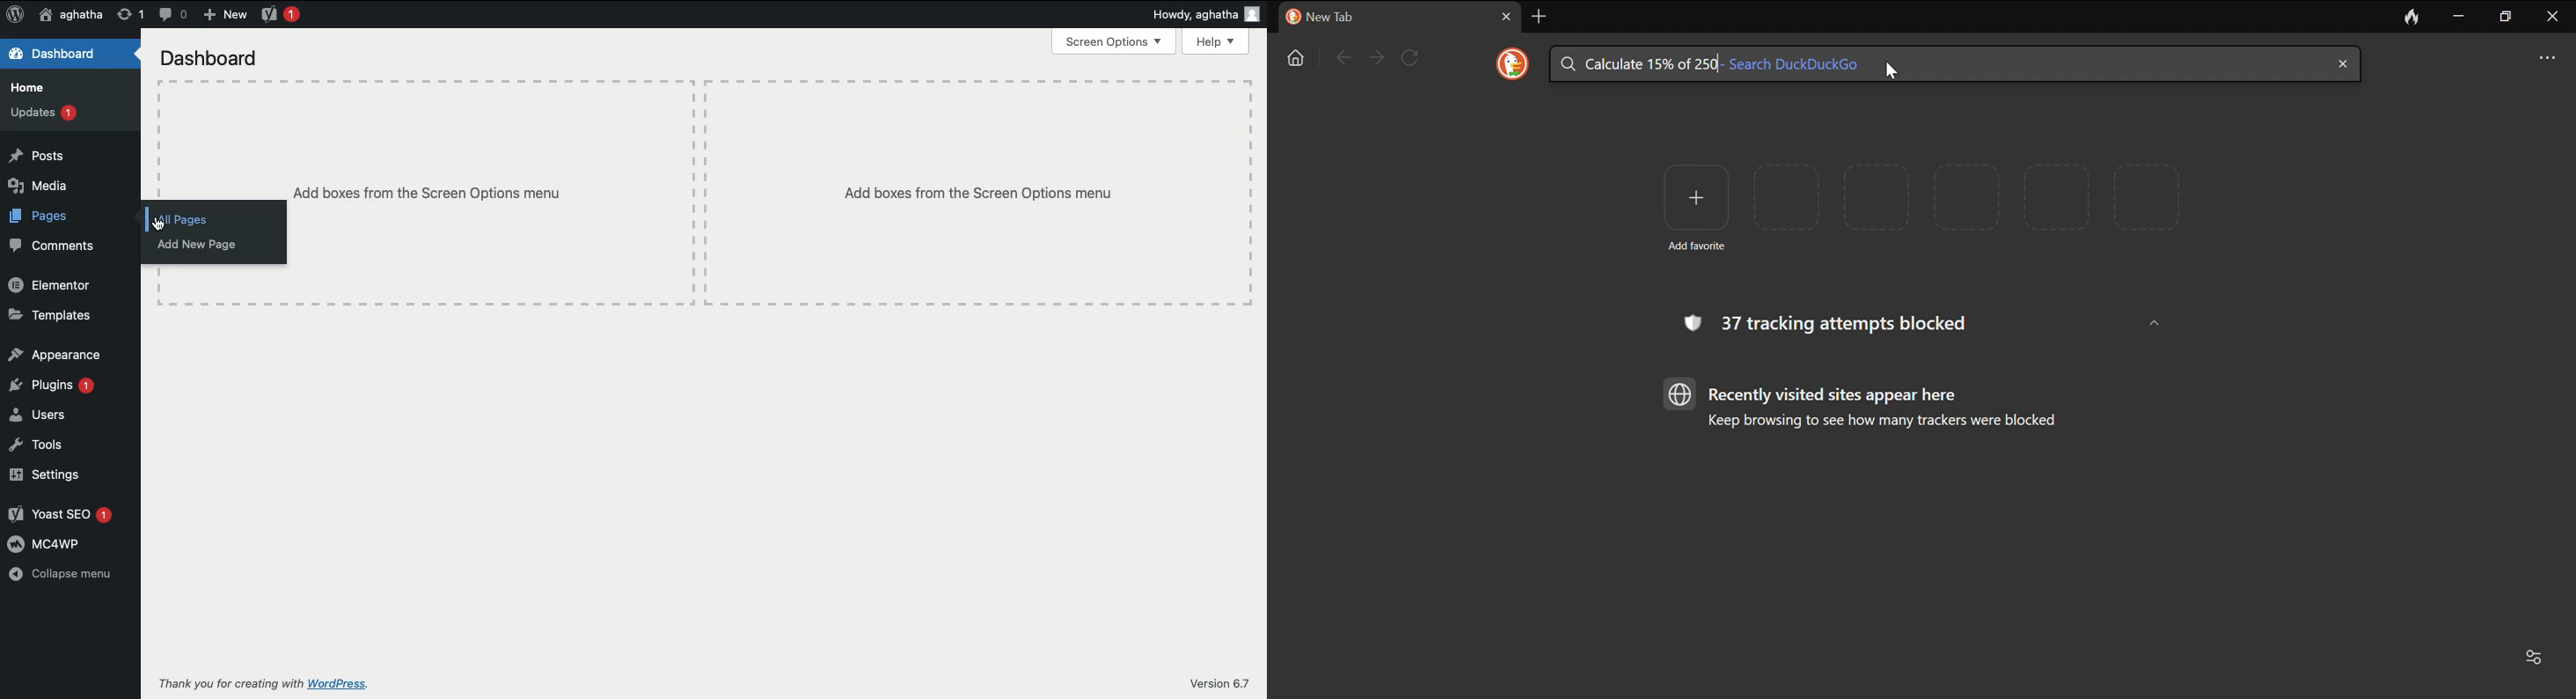 The width and height of the screenshot is (2576, 700). What do you see at coordinates (1377, 57) in the screenshot?
I see `Forward` at bounding box center [1377, 57].